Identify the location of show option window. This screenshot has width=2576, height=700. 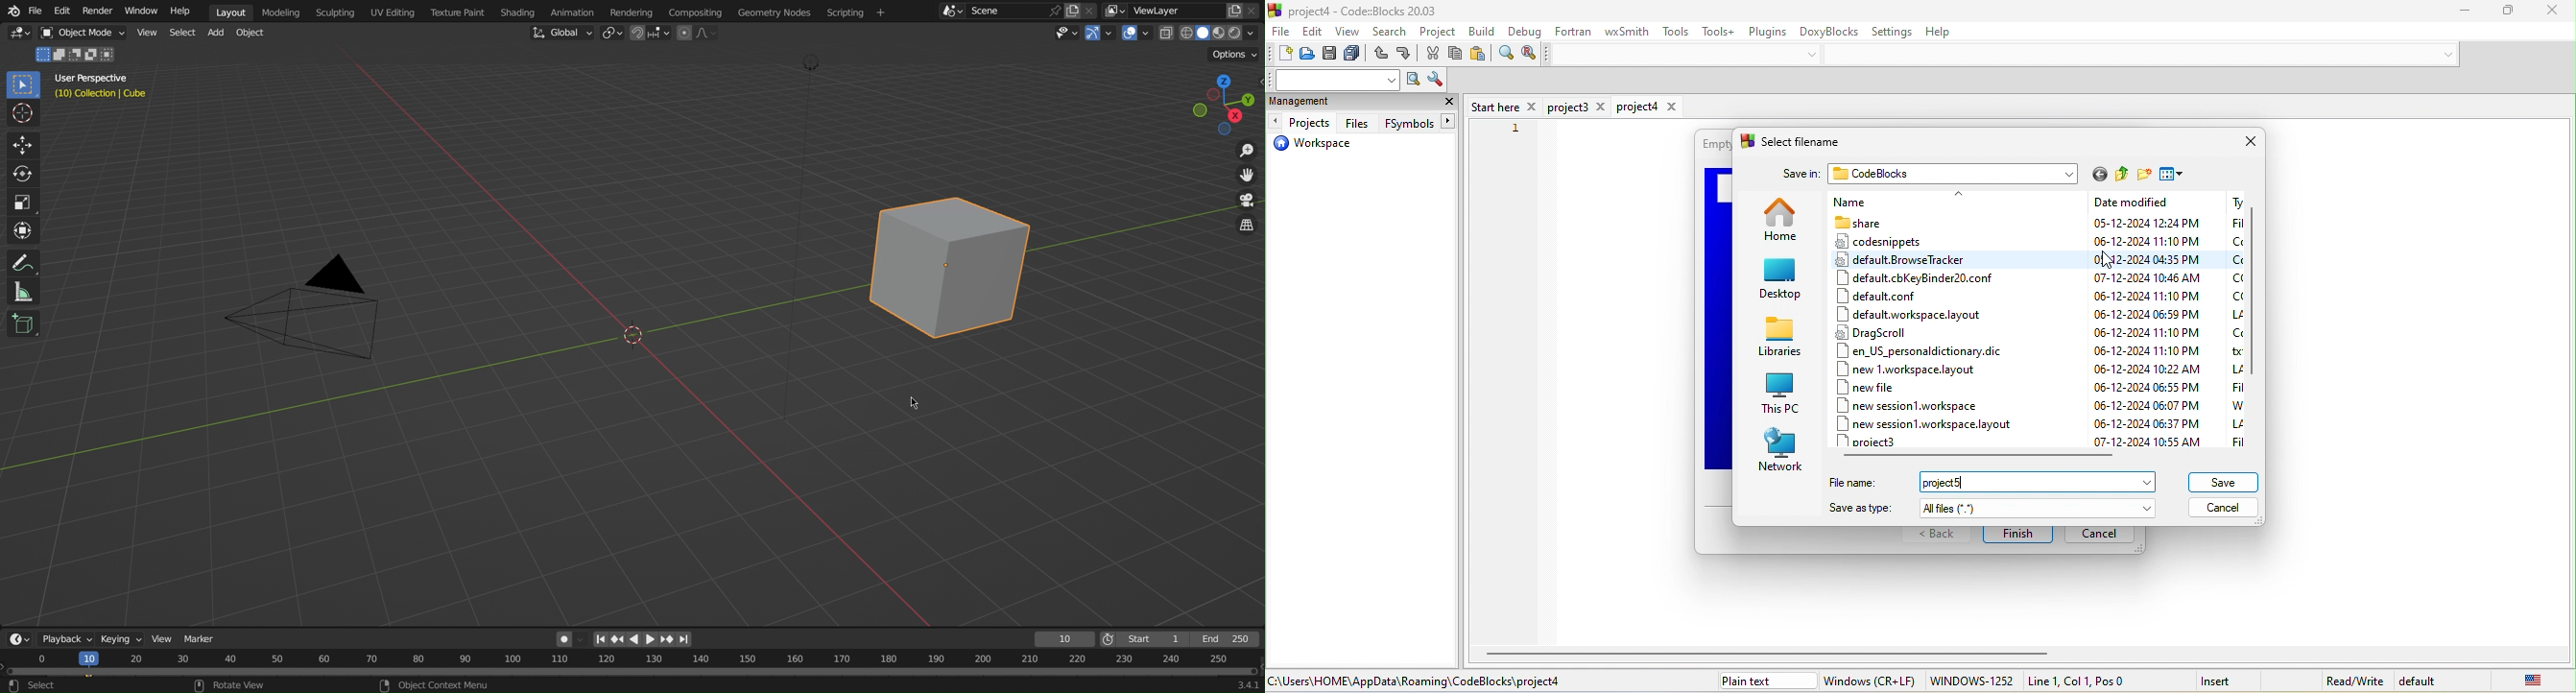
(1435, 81).